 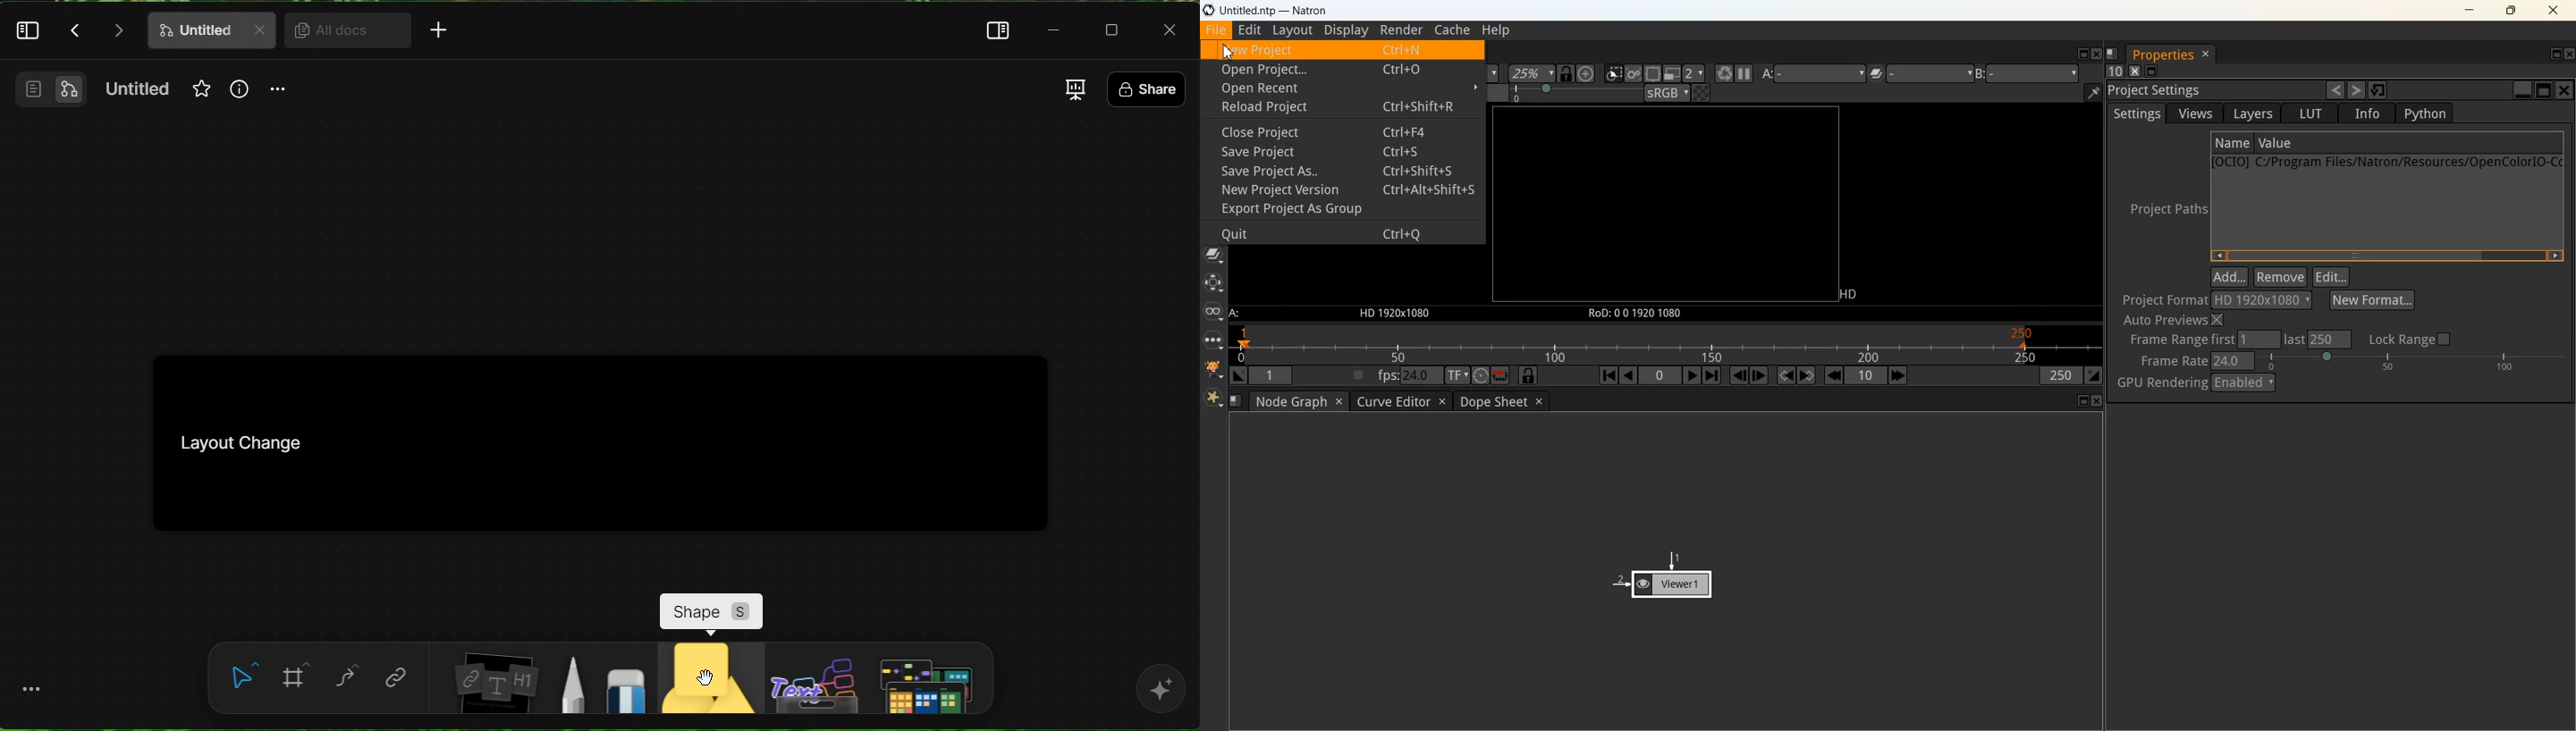 I want to click on board, so click(x=494, y=678).